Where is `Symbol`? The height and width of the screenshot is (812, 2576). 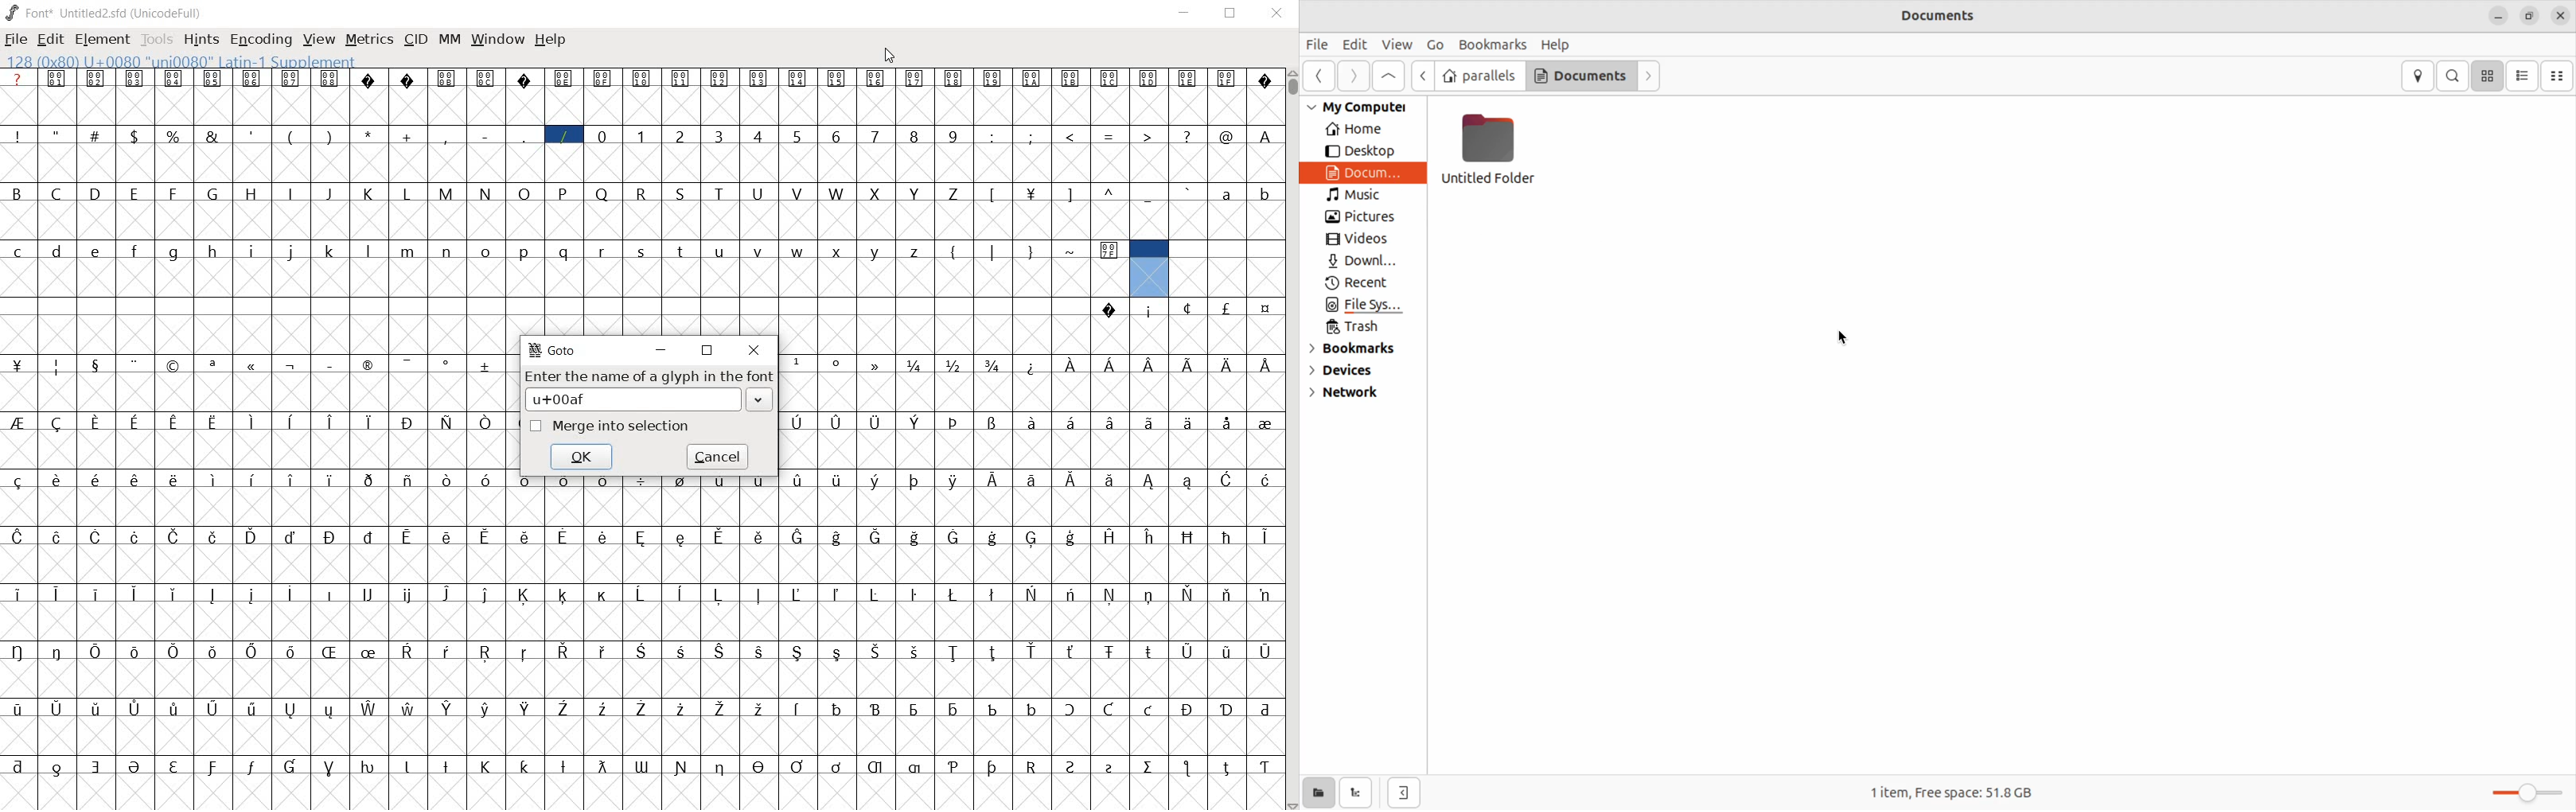
Symbol is located at coordinates (1110, 421).